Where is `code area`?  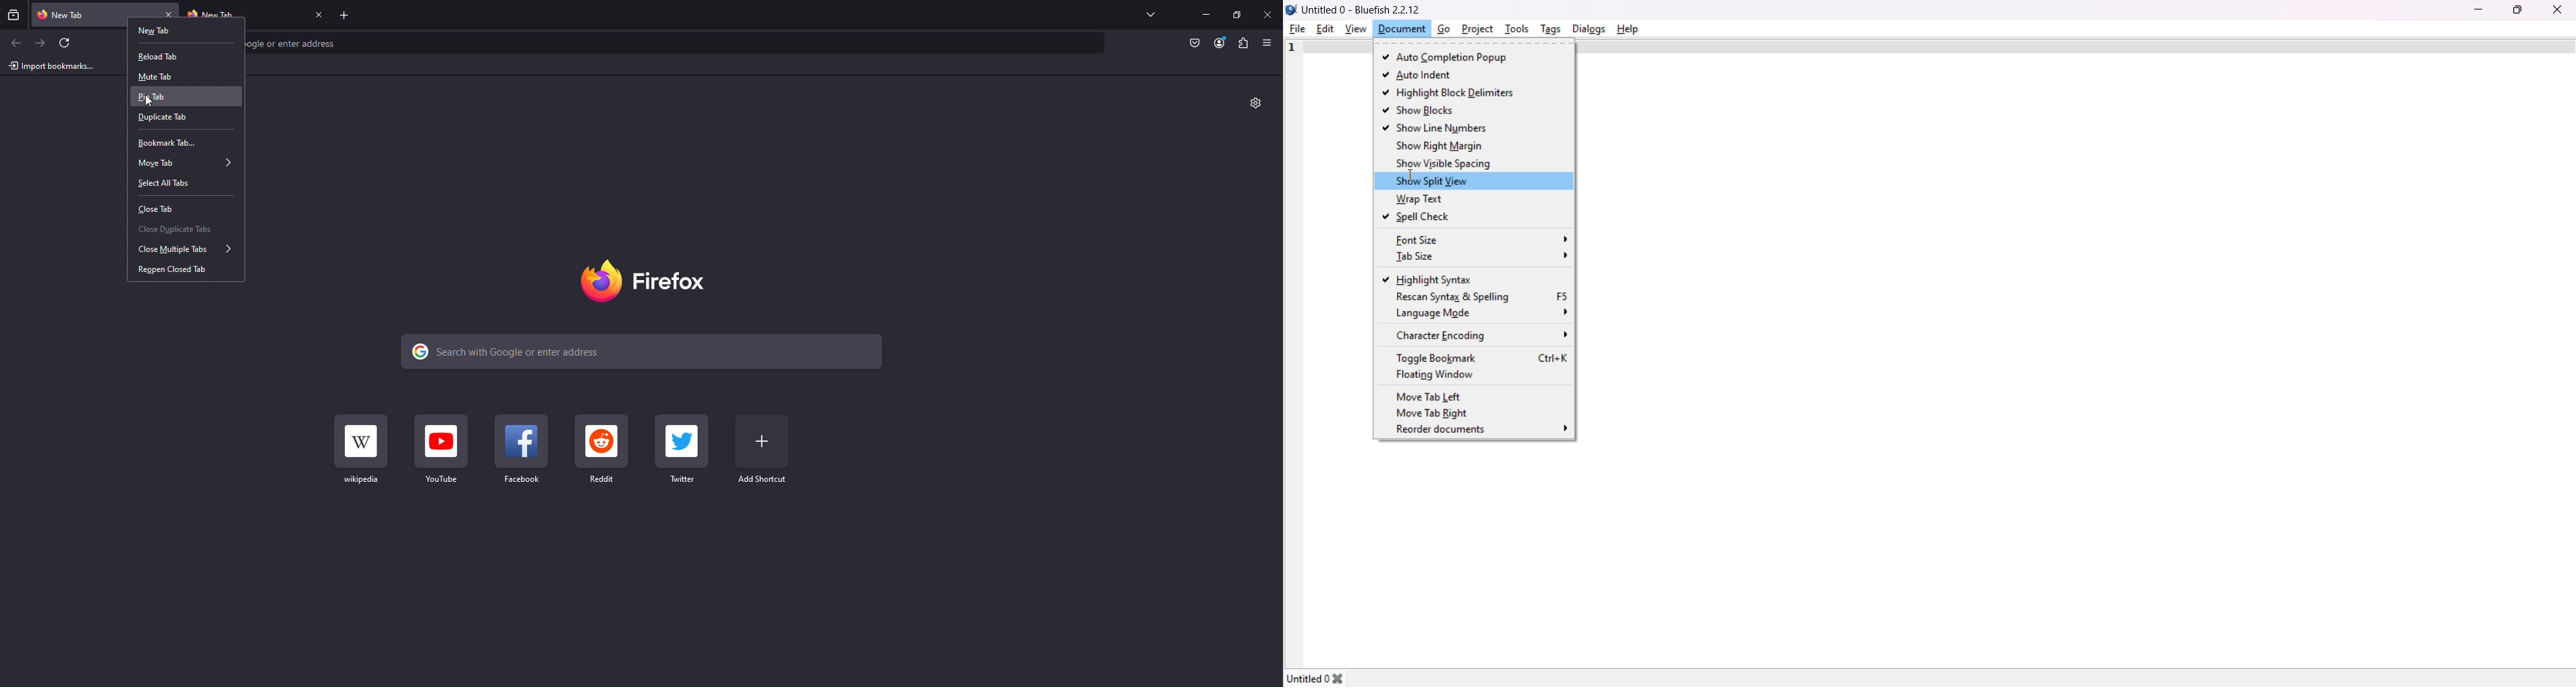
code area is located at coordinates (2076, 357).